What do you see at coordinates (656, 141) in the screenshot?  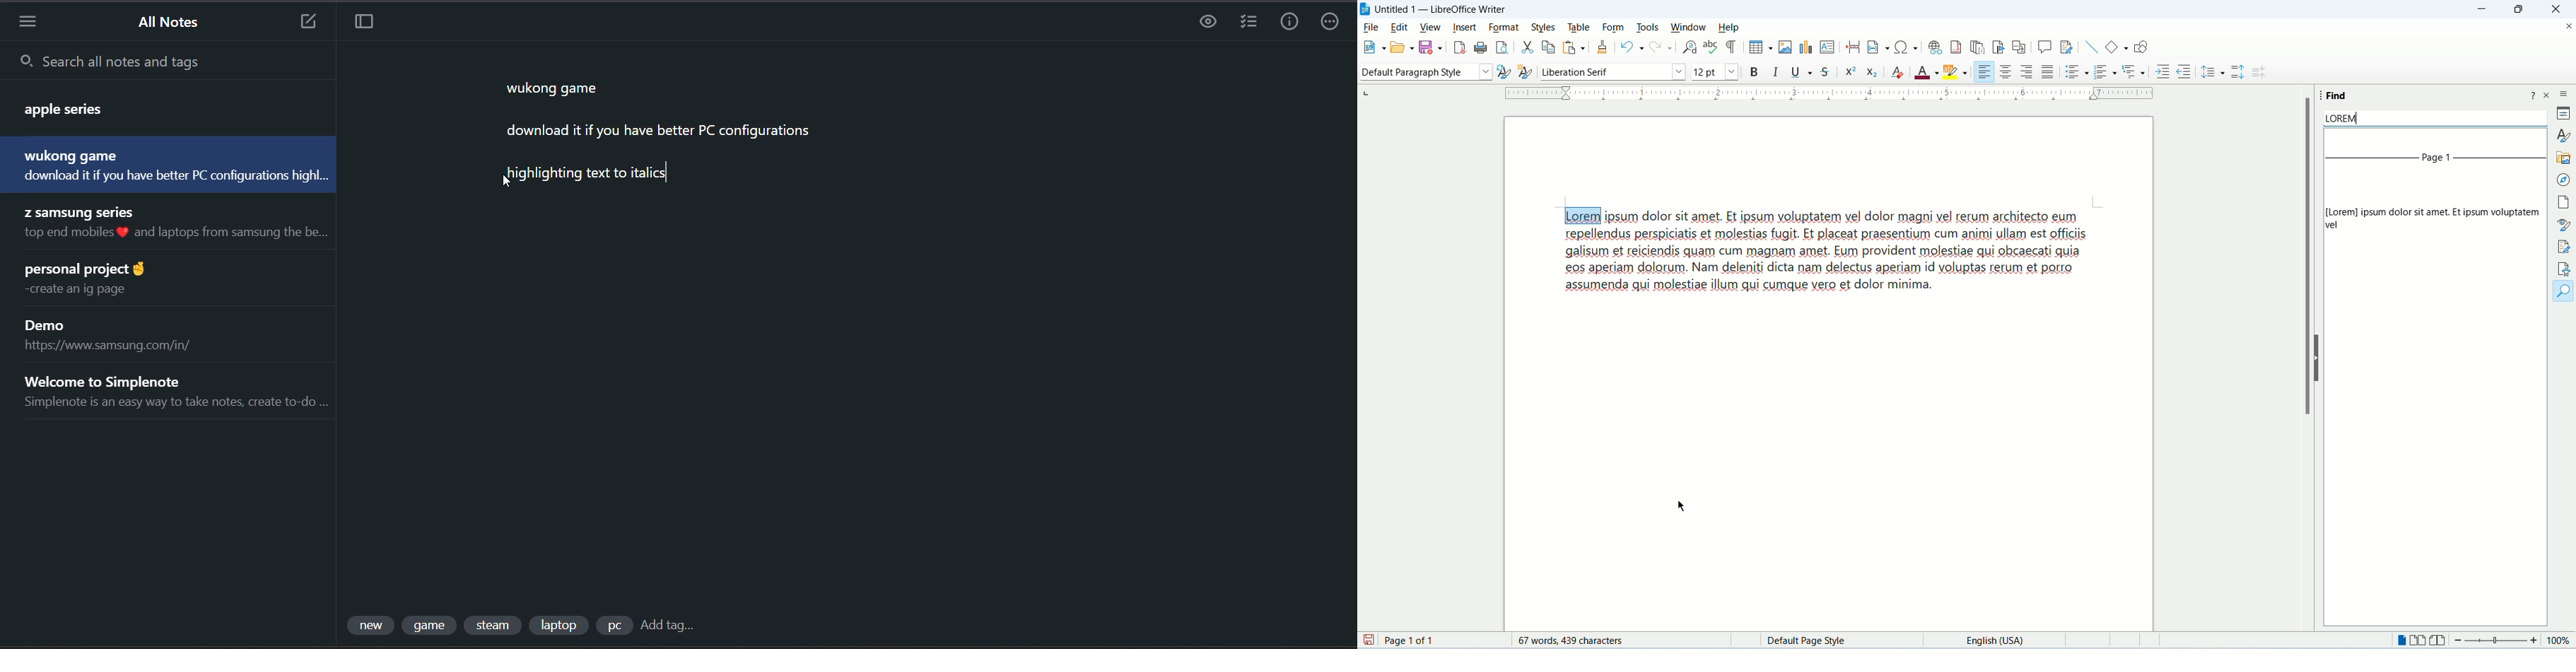 I see `data from current note` at bounding box center [656, 141].